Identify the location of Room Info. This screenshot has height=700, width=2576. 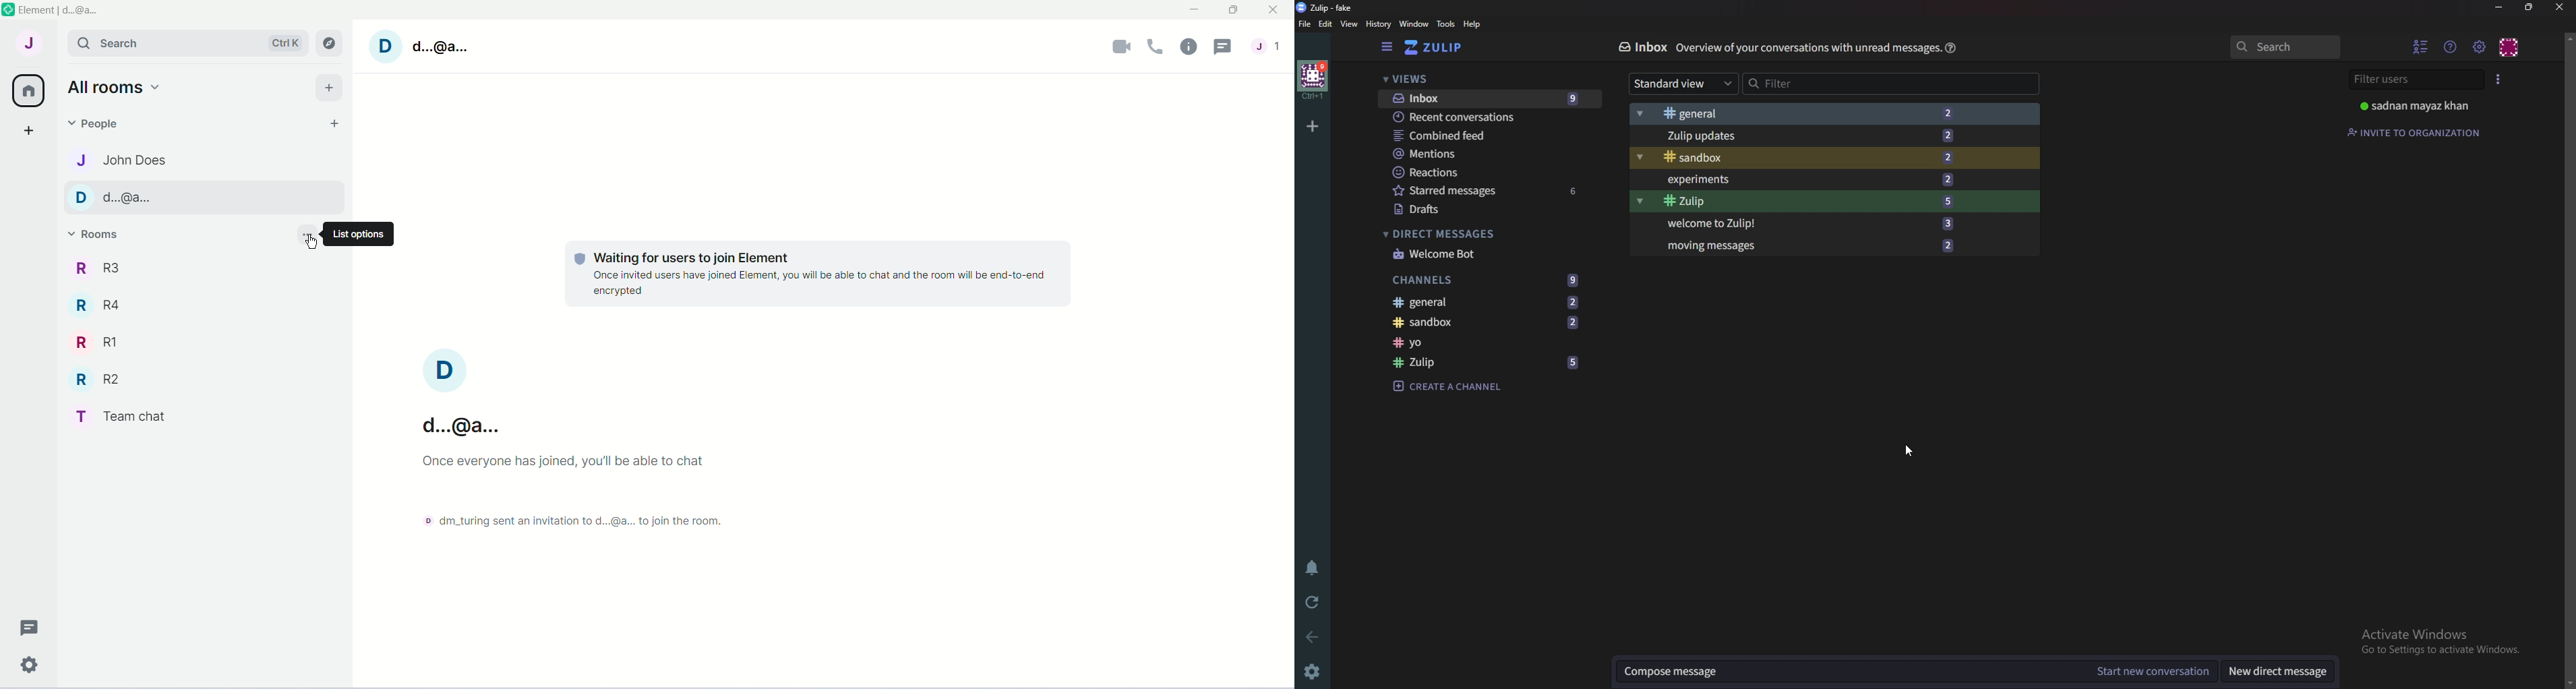
(1189, 47).